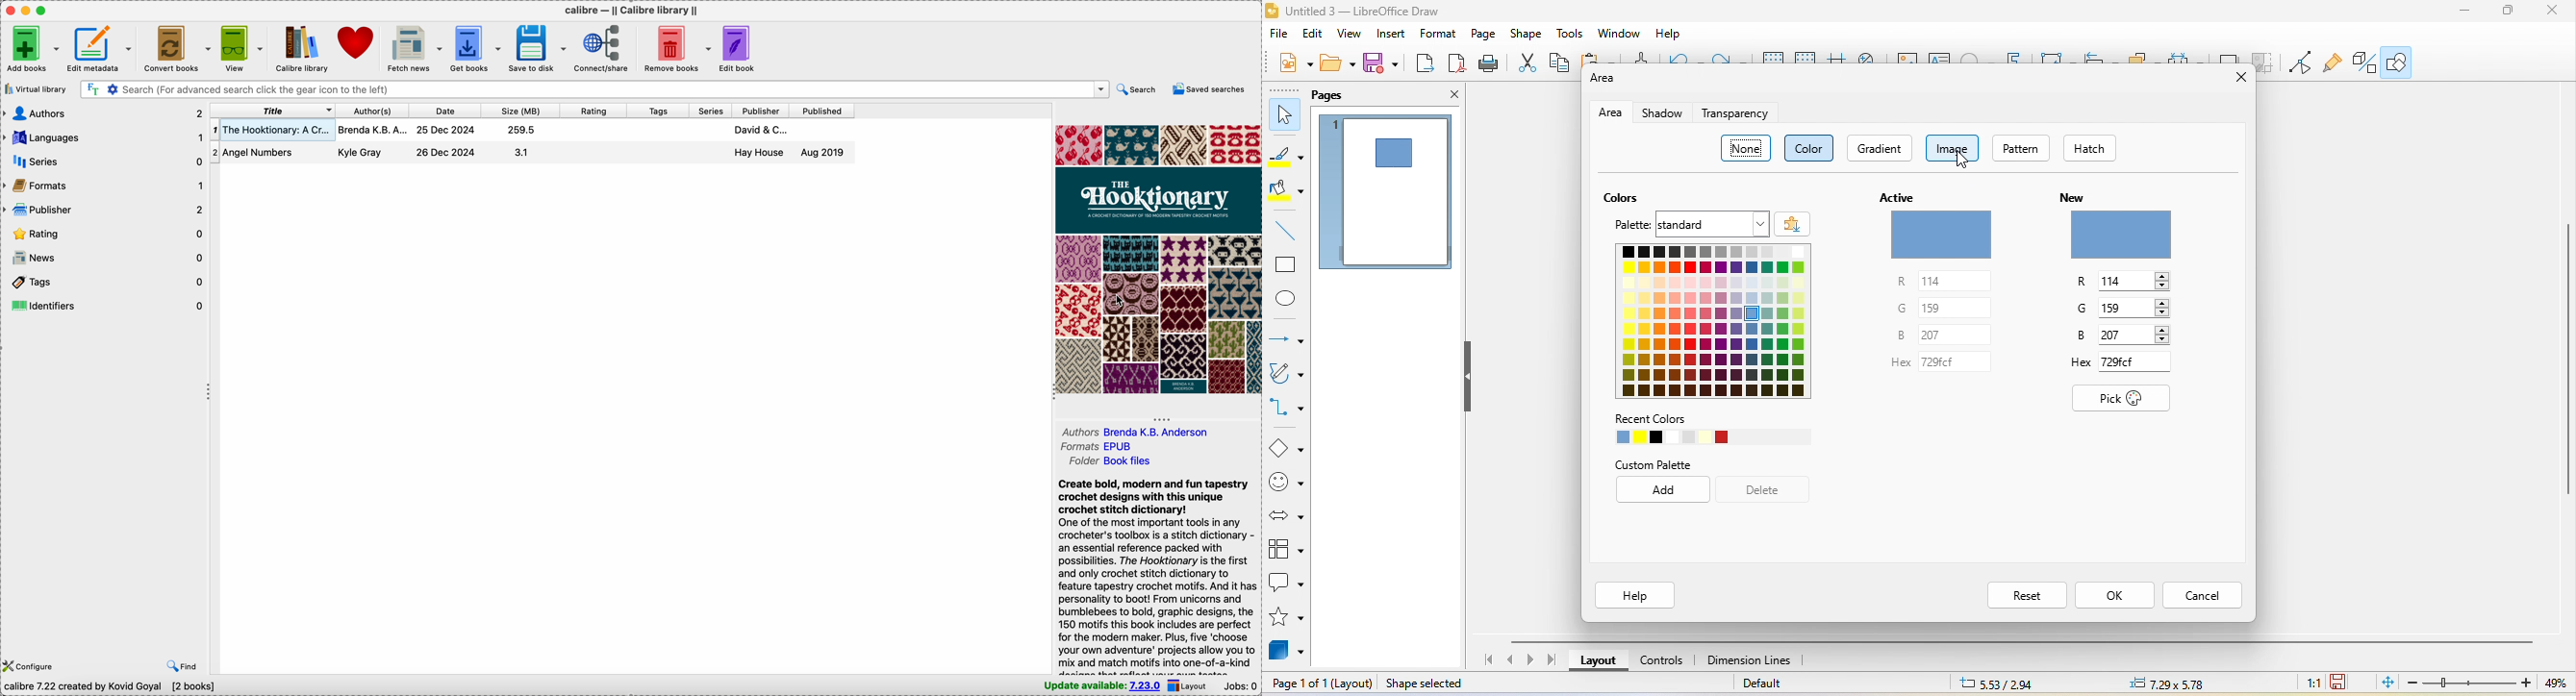  I want to click on cursor movement, so click(1968, 165).